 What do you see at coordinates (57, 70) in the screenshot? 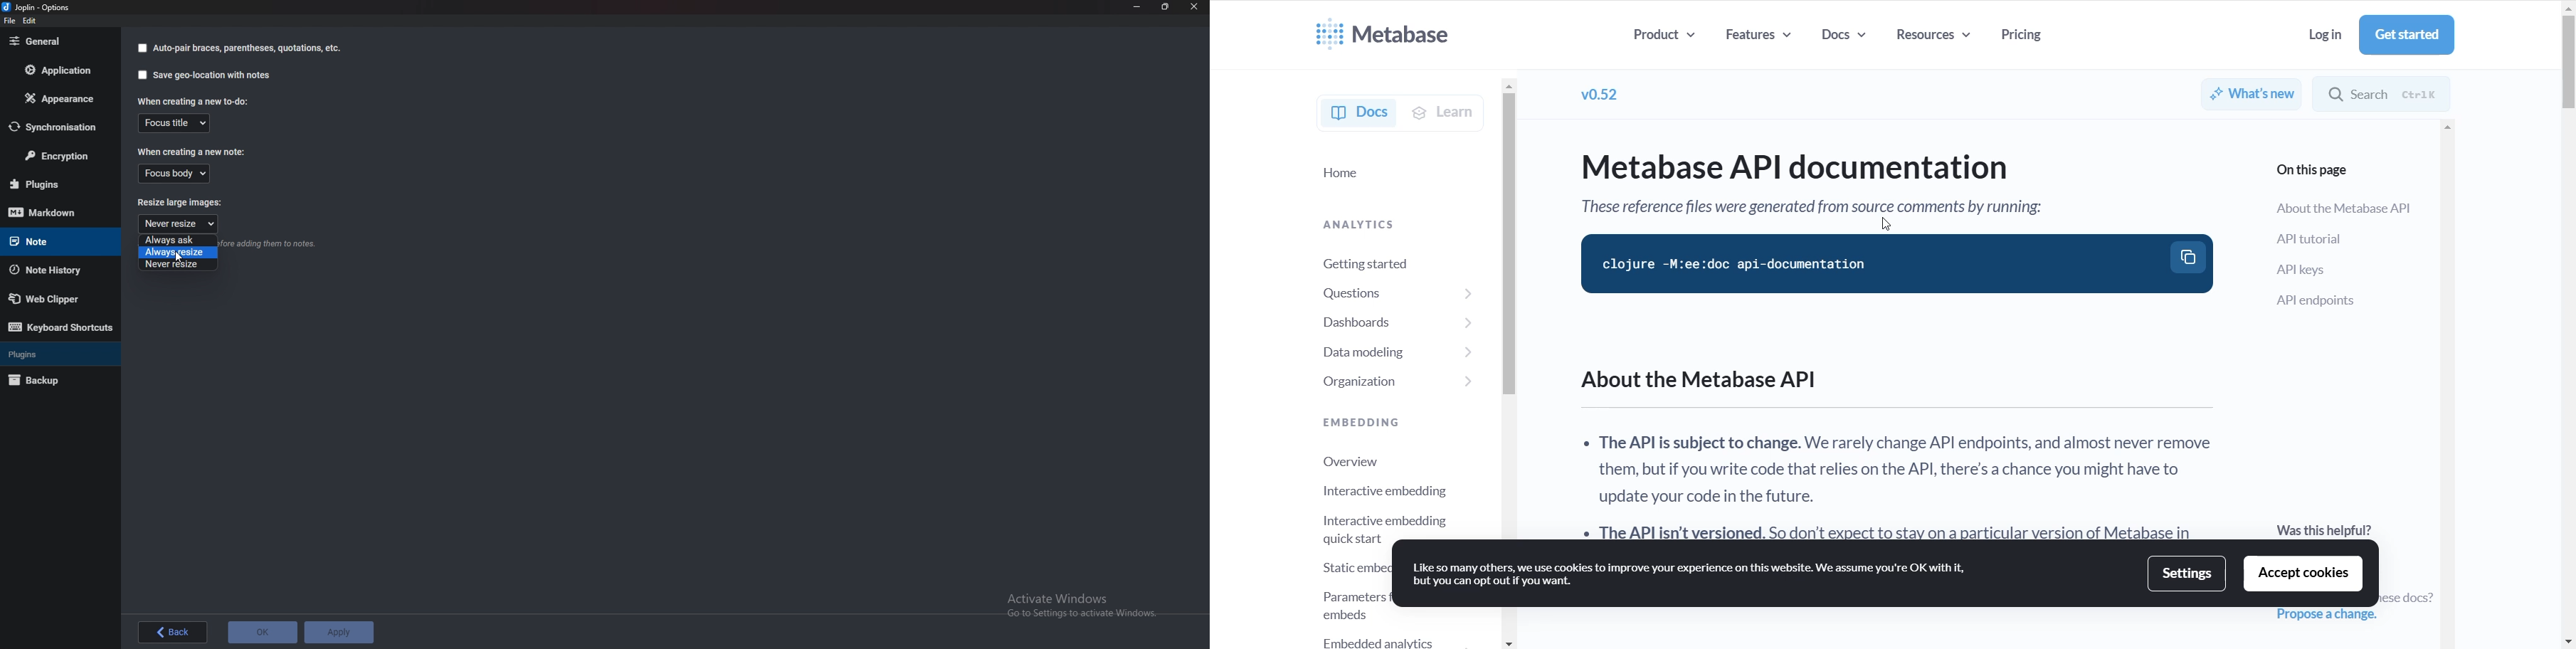
I see `Application` at bounding box center [57, 70].